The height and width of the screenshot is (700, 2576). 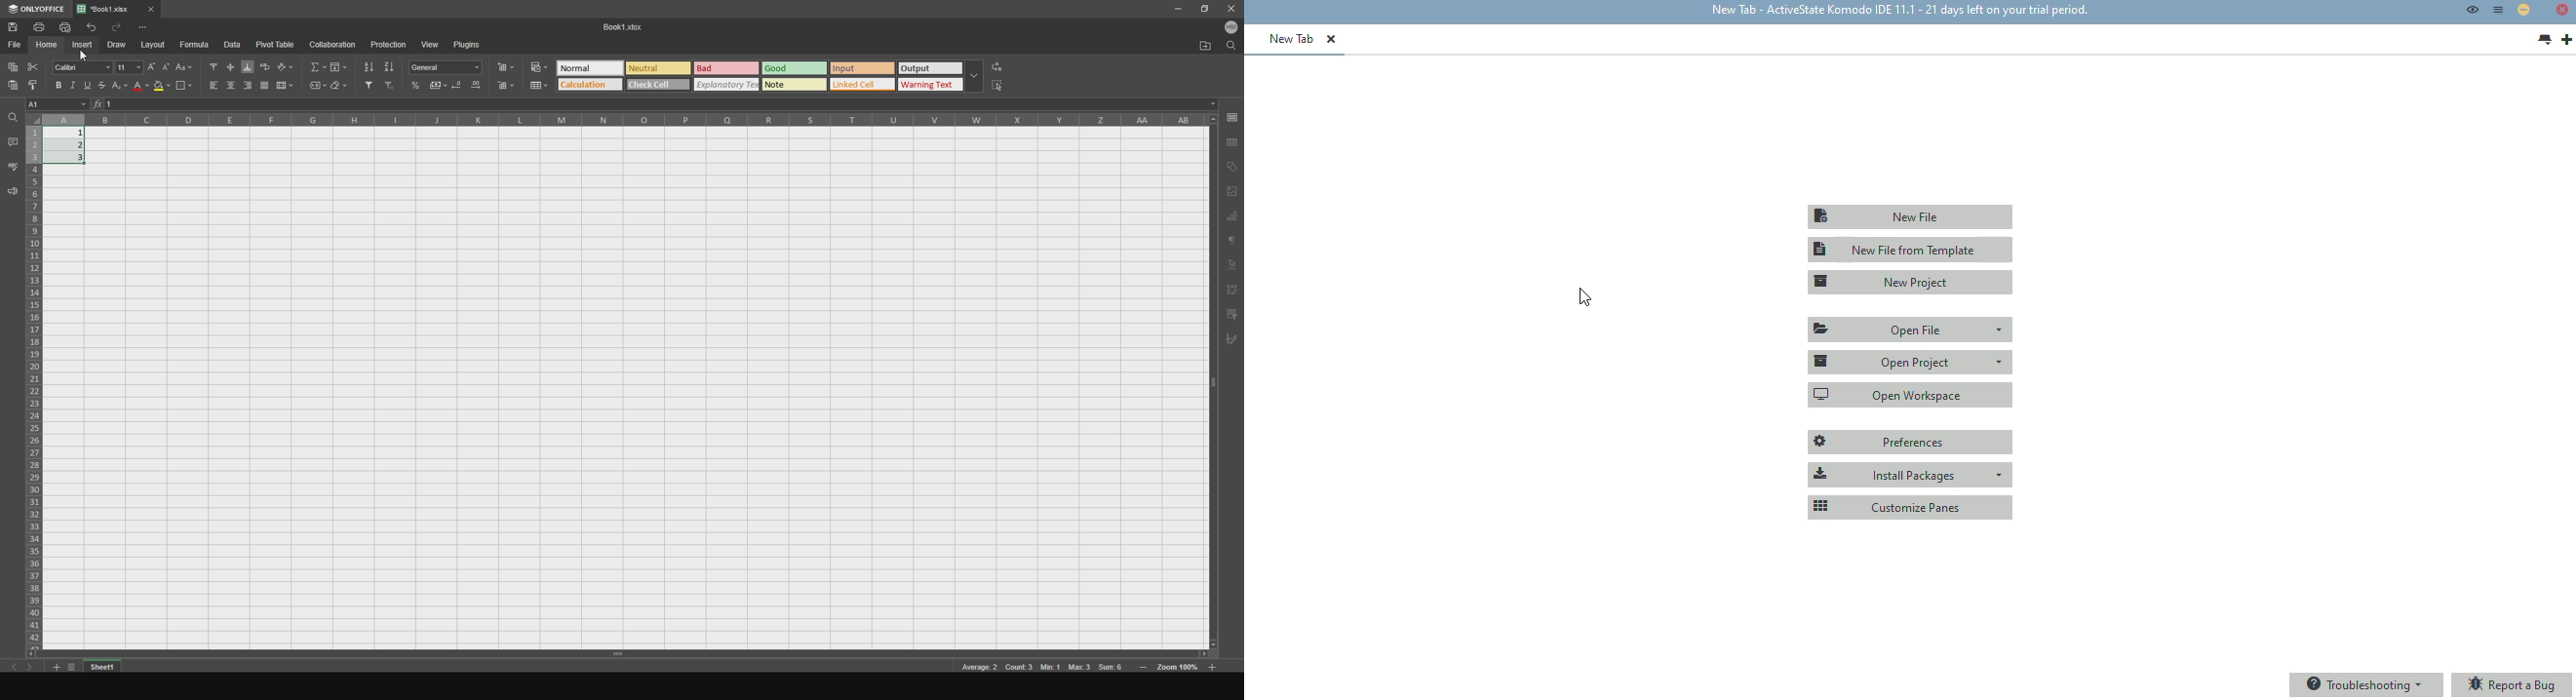 I want to click on comments, so click(x=12, y=141).